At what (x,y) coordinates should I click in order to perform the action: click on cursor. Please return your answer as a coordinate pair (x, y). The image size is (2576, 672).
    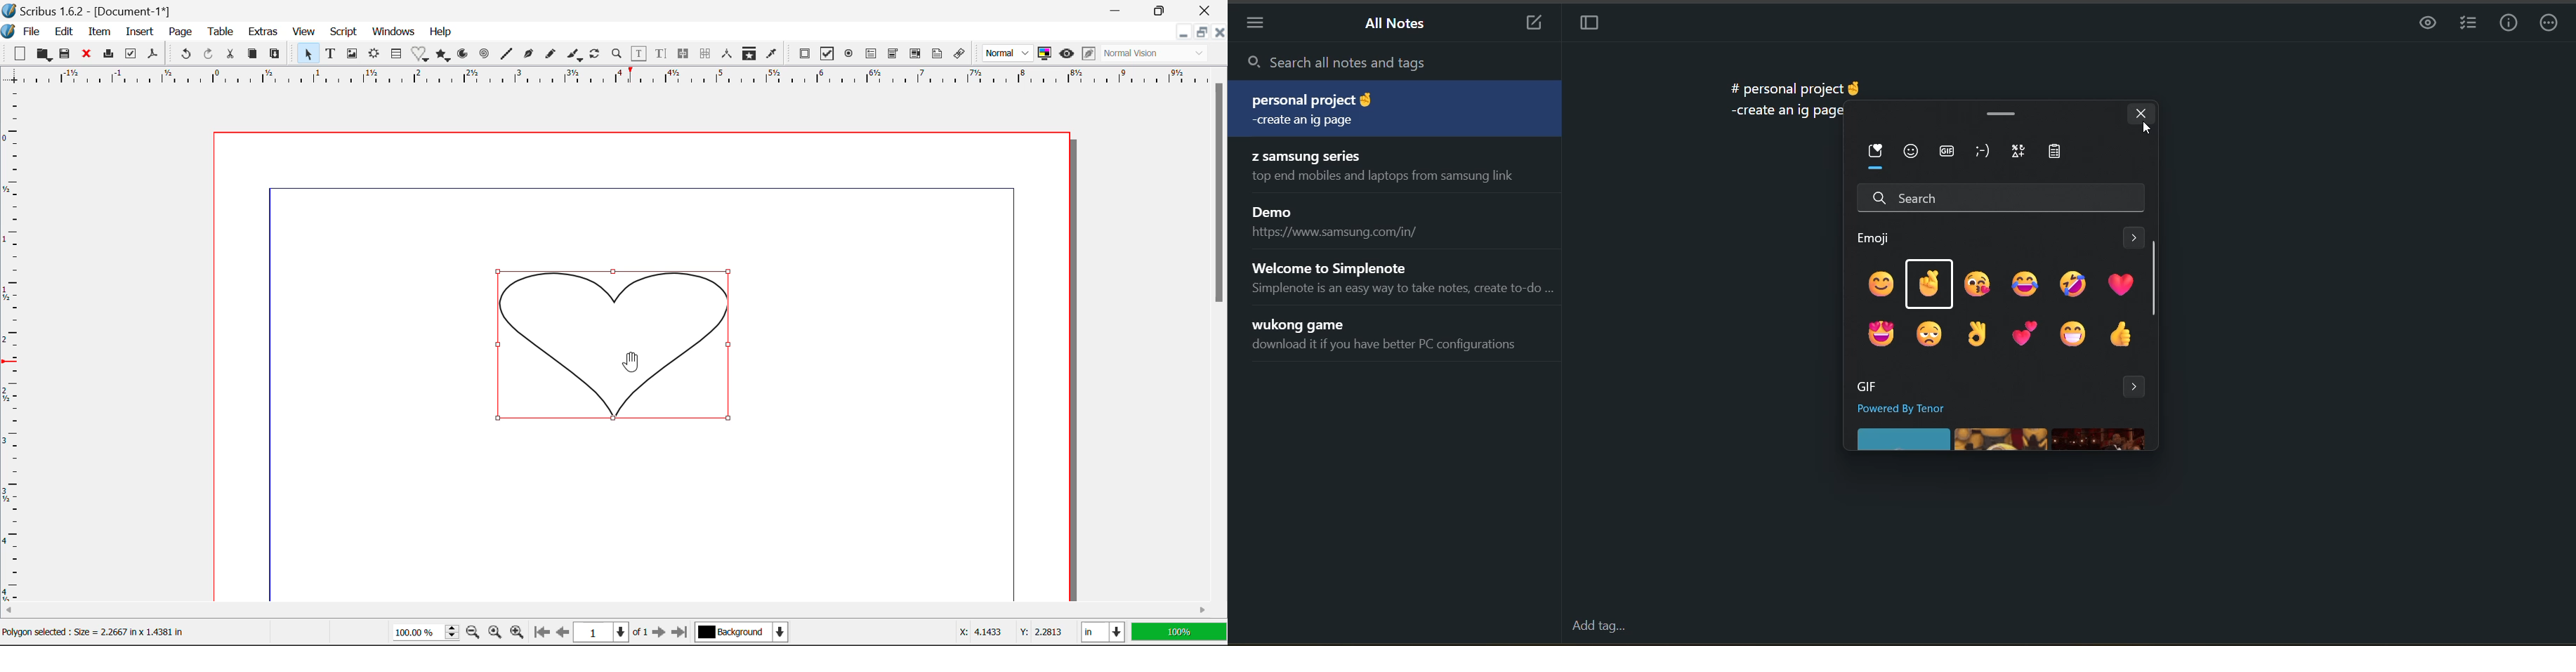
    Looking at the image, I should click on (2147, 130).